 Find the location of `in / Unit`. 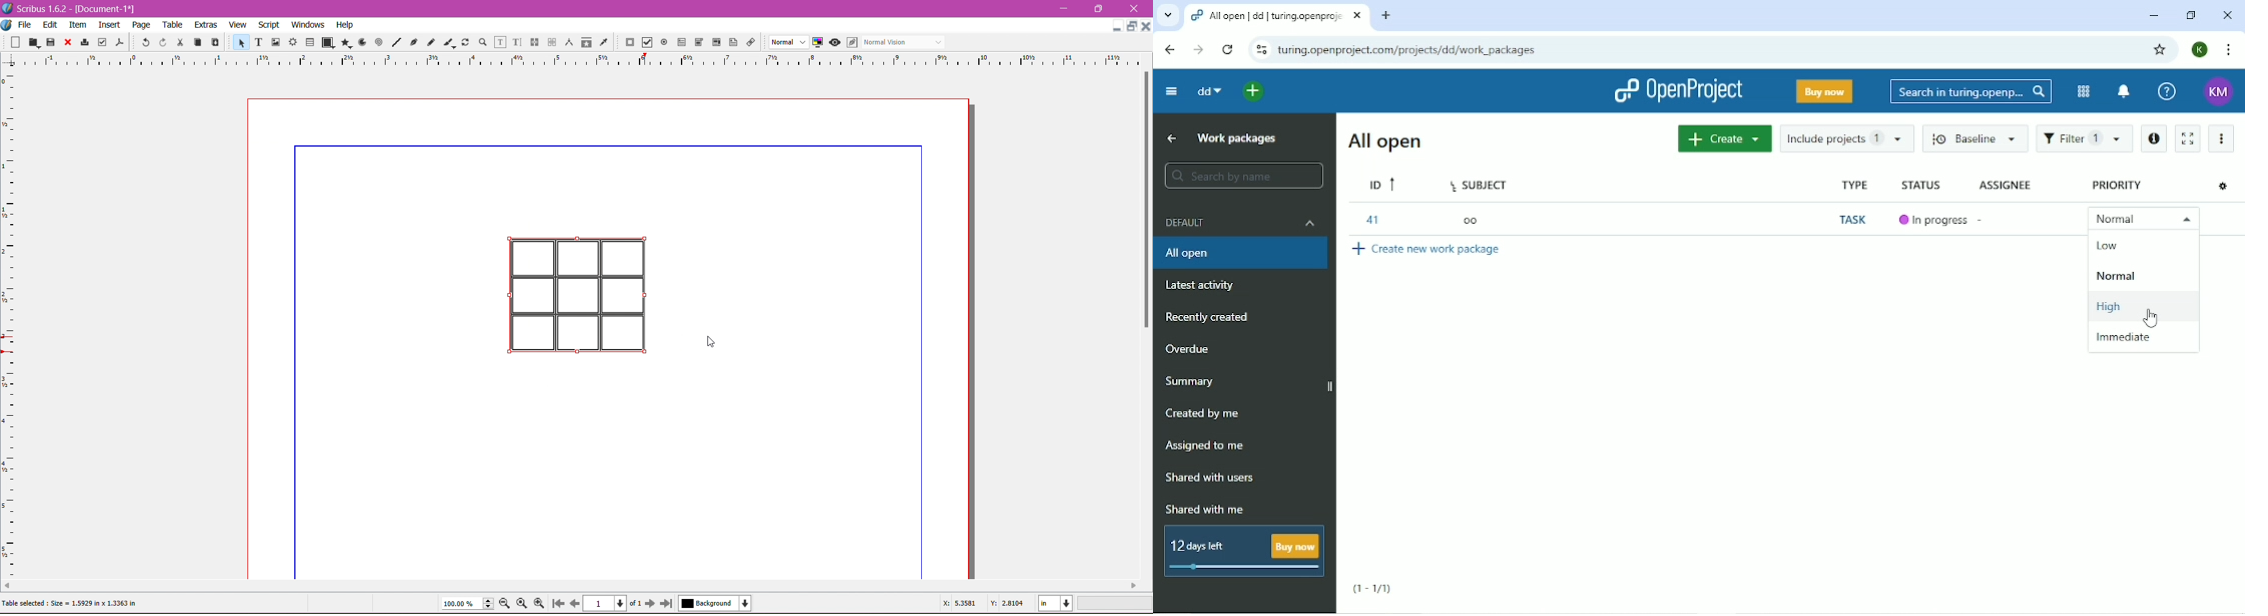

in / Unit is located at coordinates (1057, 601).